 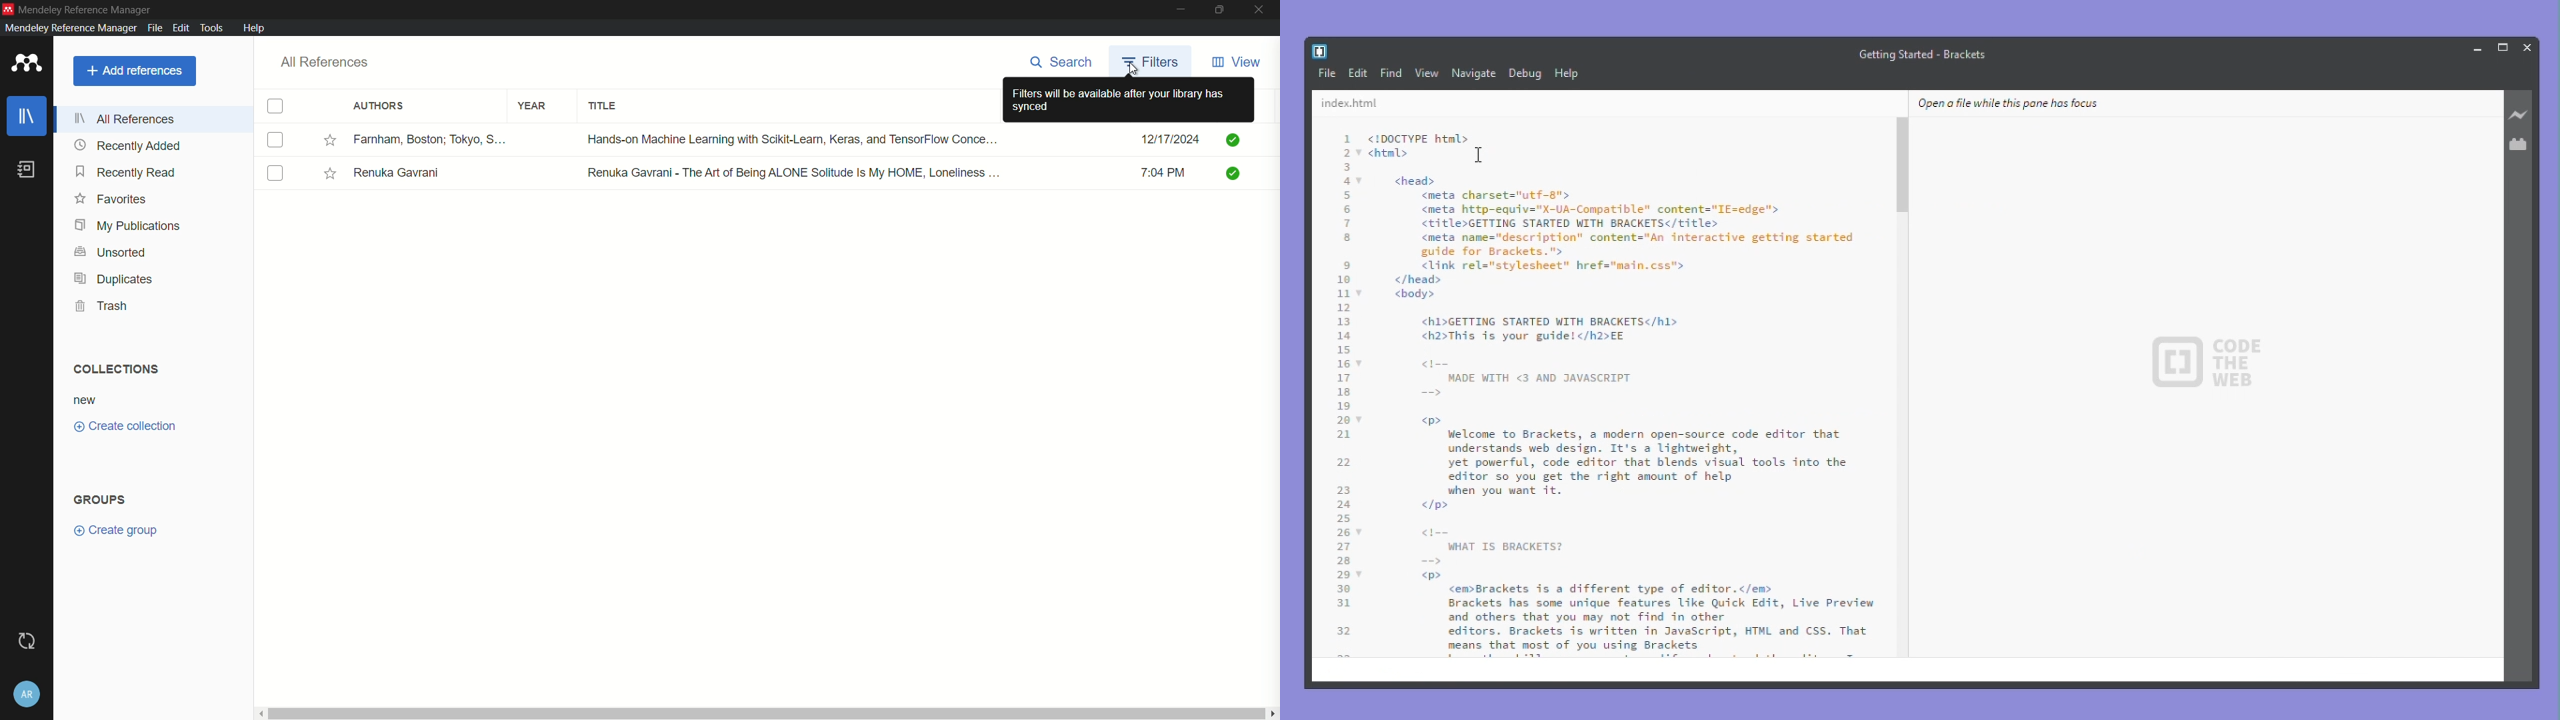 What do you see at coordinates (1133, 70) in the screenshot?
I see `cursor` at bounding box center [1133, 70].